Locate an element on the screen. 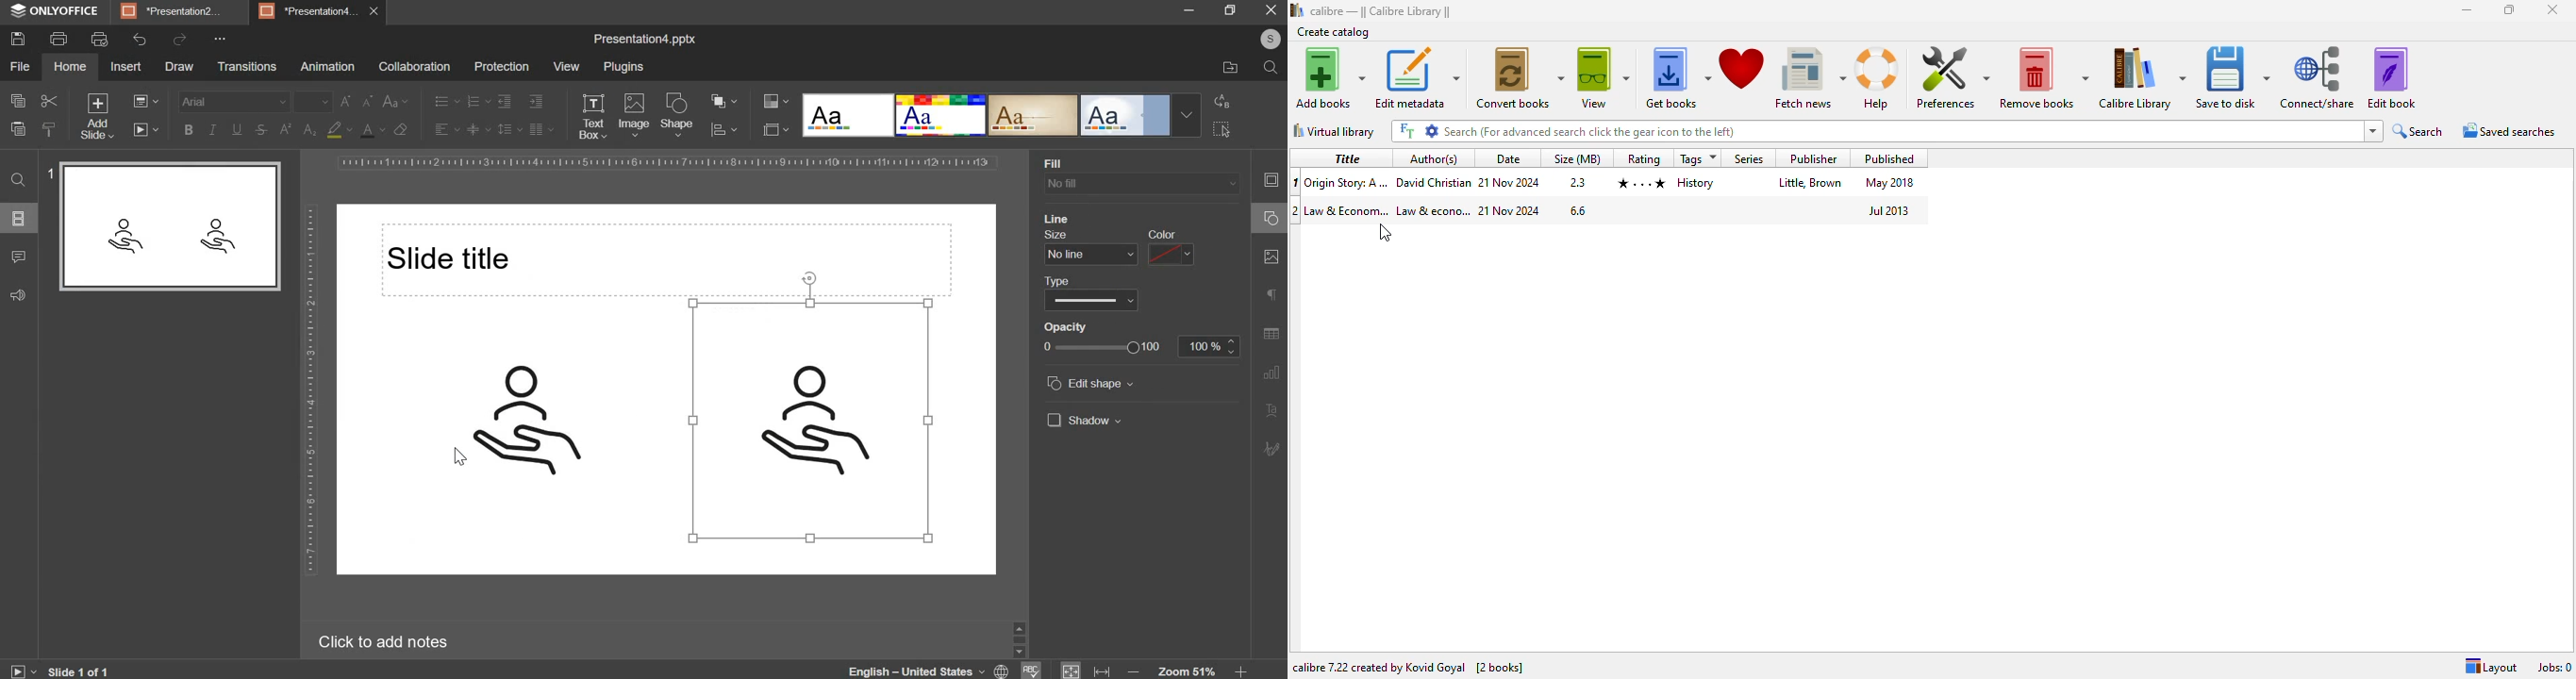  find is located at coordinates (19, 179).